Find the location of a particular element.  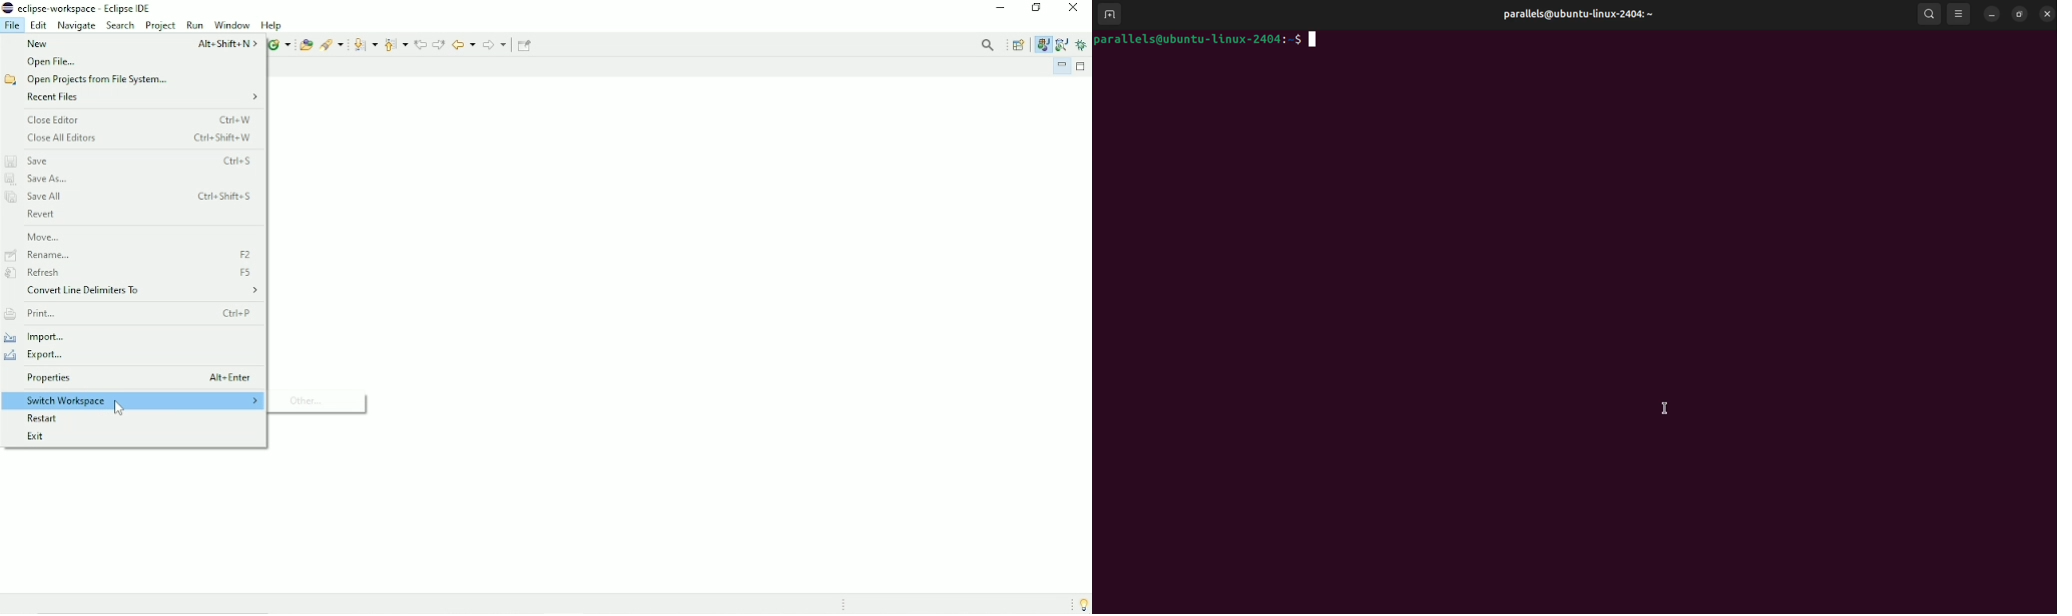

Previous edit location is located at coordinates (420, 43).